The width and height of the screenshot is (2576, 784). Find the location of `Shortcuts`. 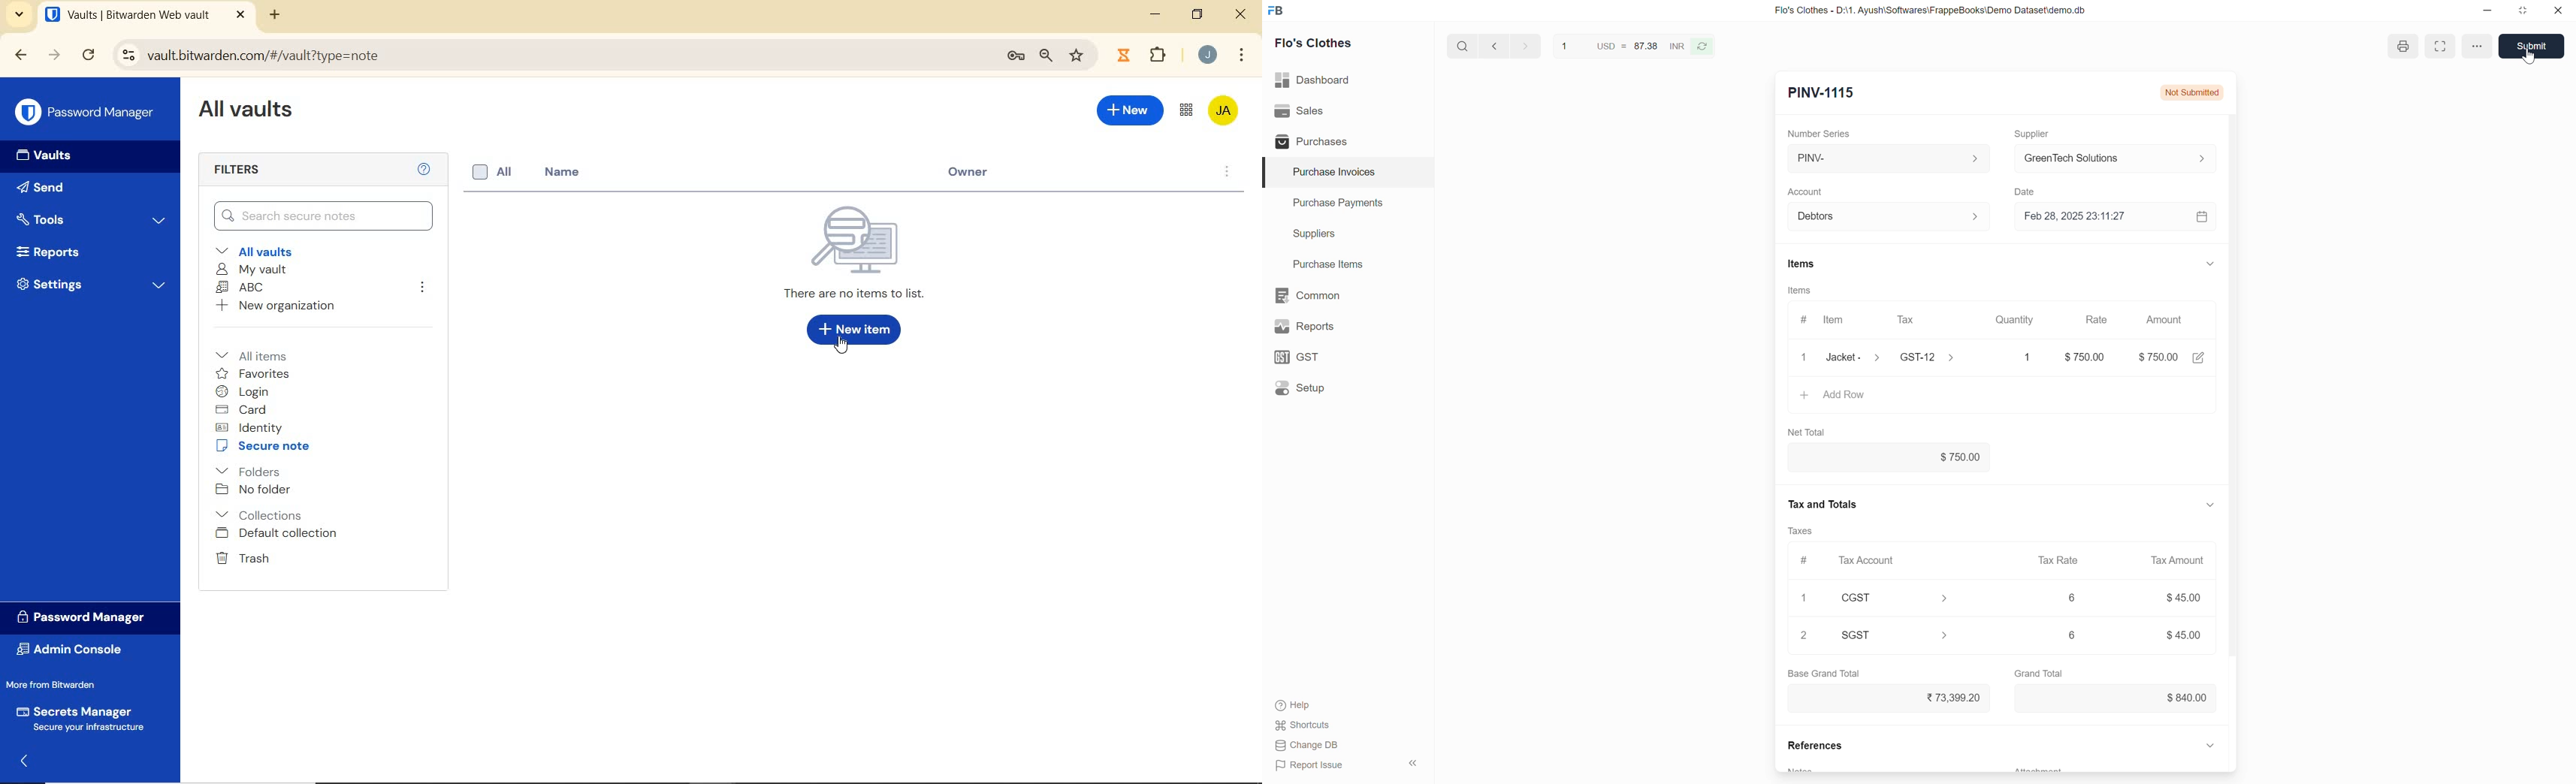

Shortcuts is located at coordinates (1304, 725).